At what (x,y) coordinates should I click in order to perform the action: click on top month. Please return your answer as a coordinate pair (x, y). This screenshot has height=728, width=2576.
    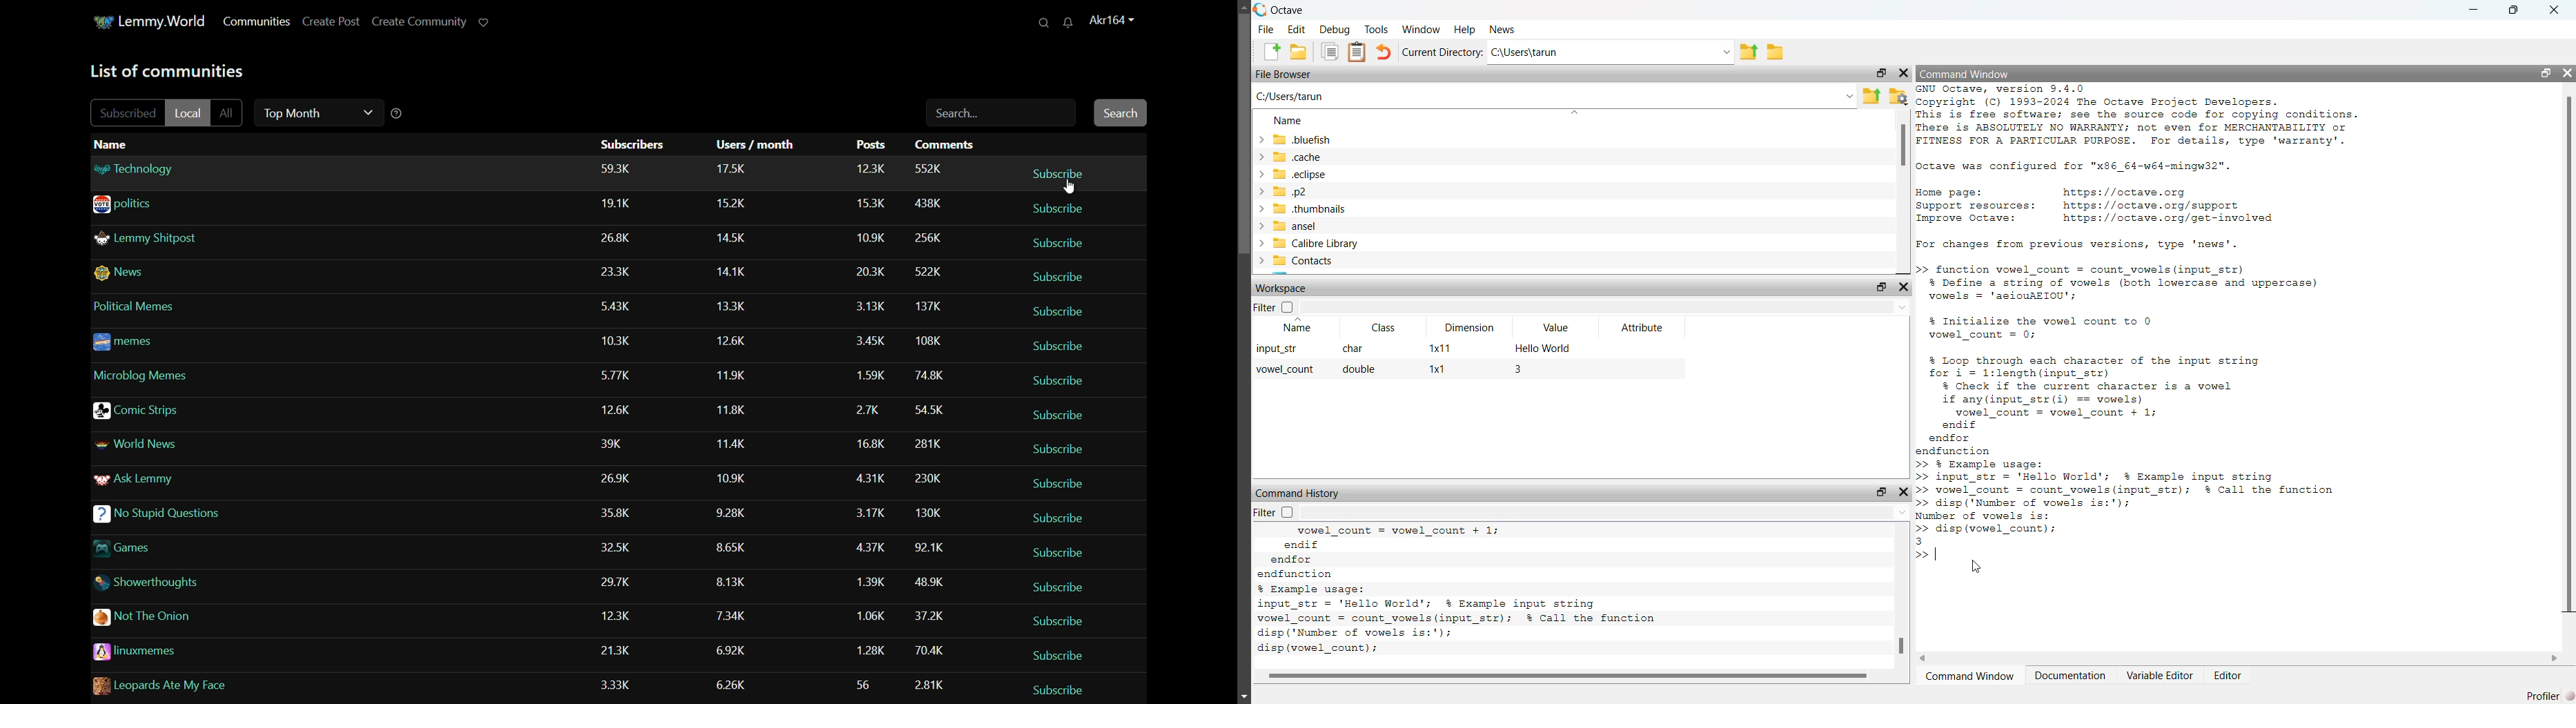
    Looking at the image, I should click on (315, 111).